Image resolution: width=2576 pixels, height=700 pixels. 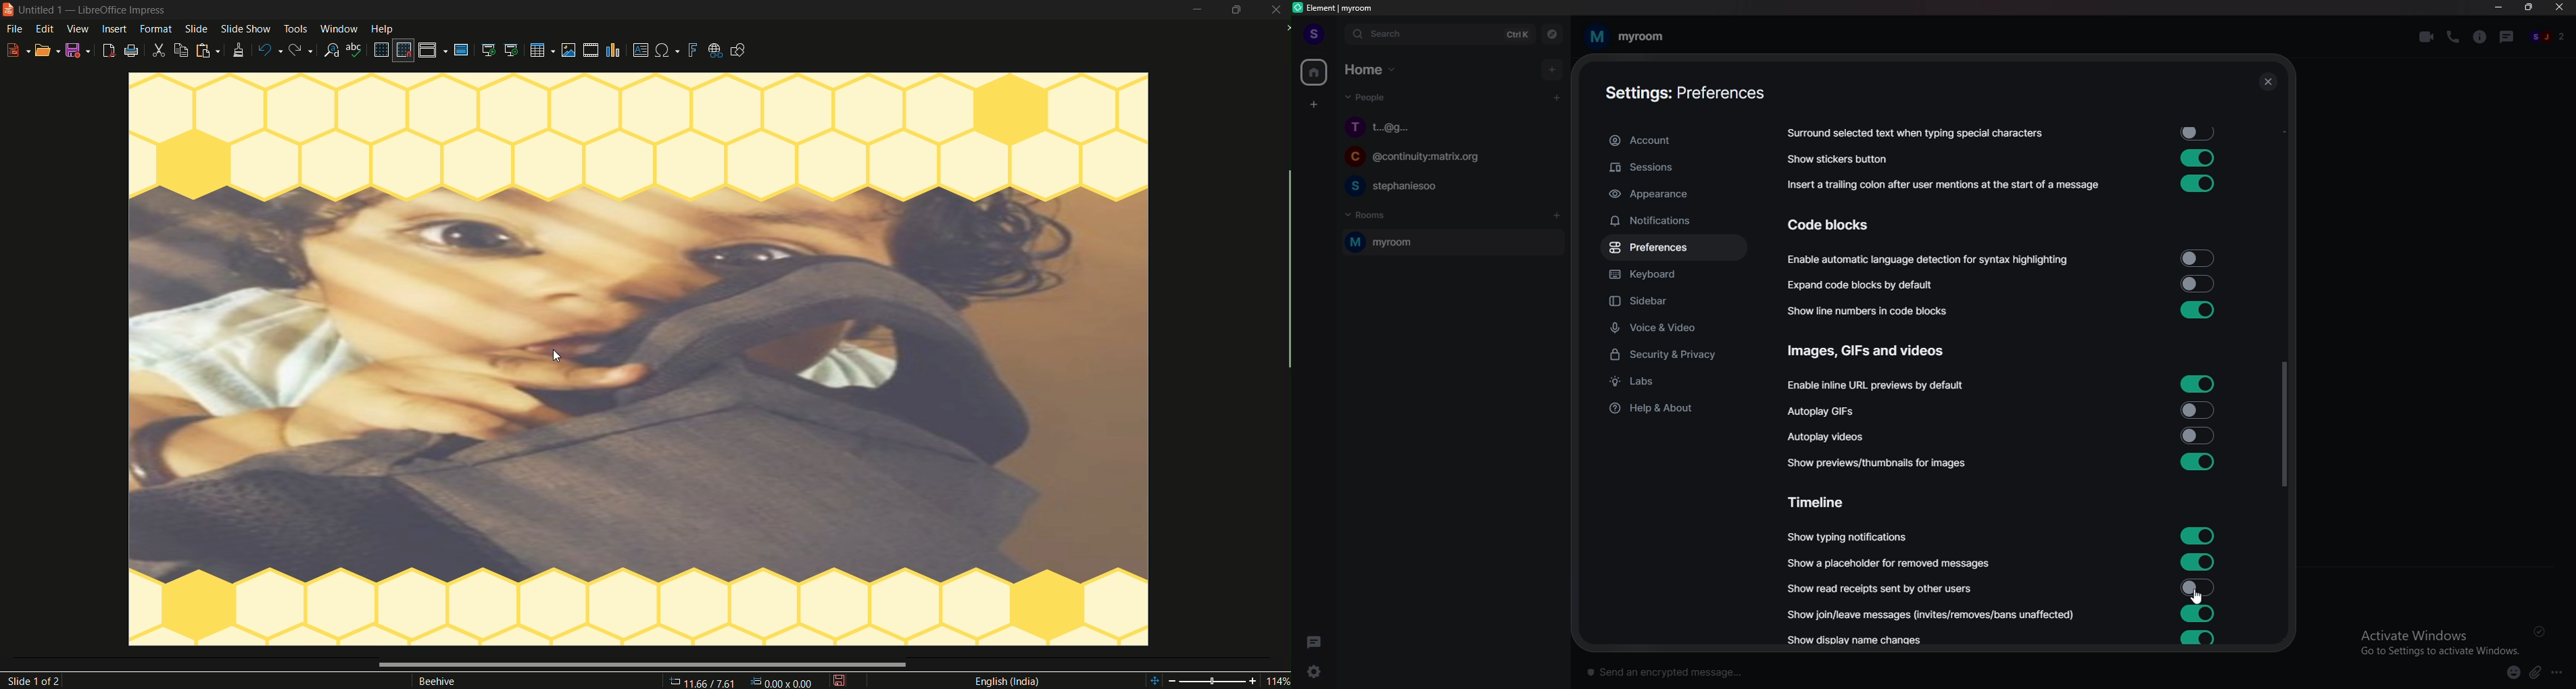 I want to click on open, so click(x=48, y=51).